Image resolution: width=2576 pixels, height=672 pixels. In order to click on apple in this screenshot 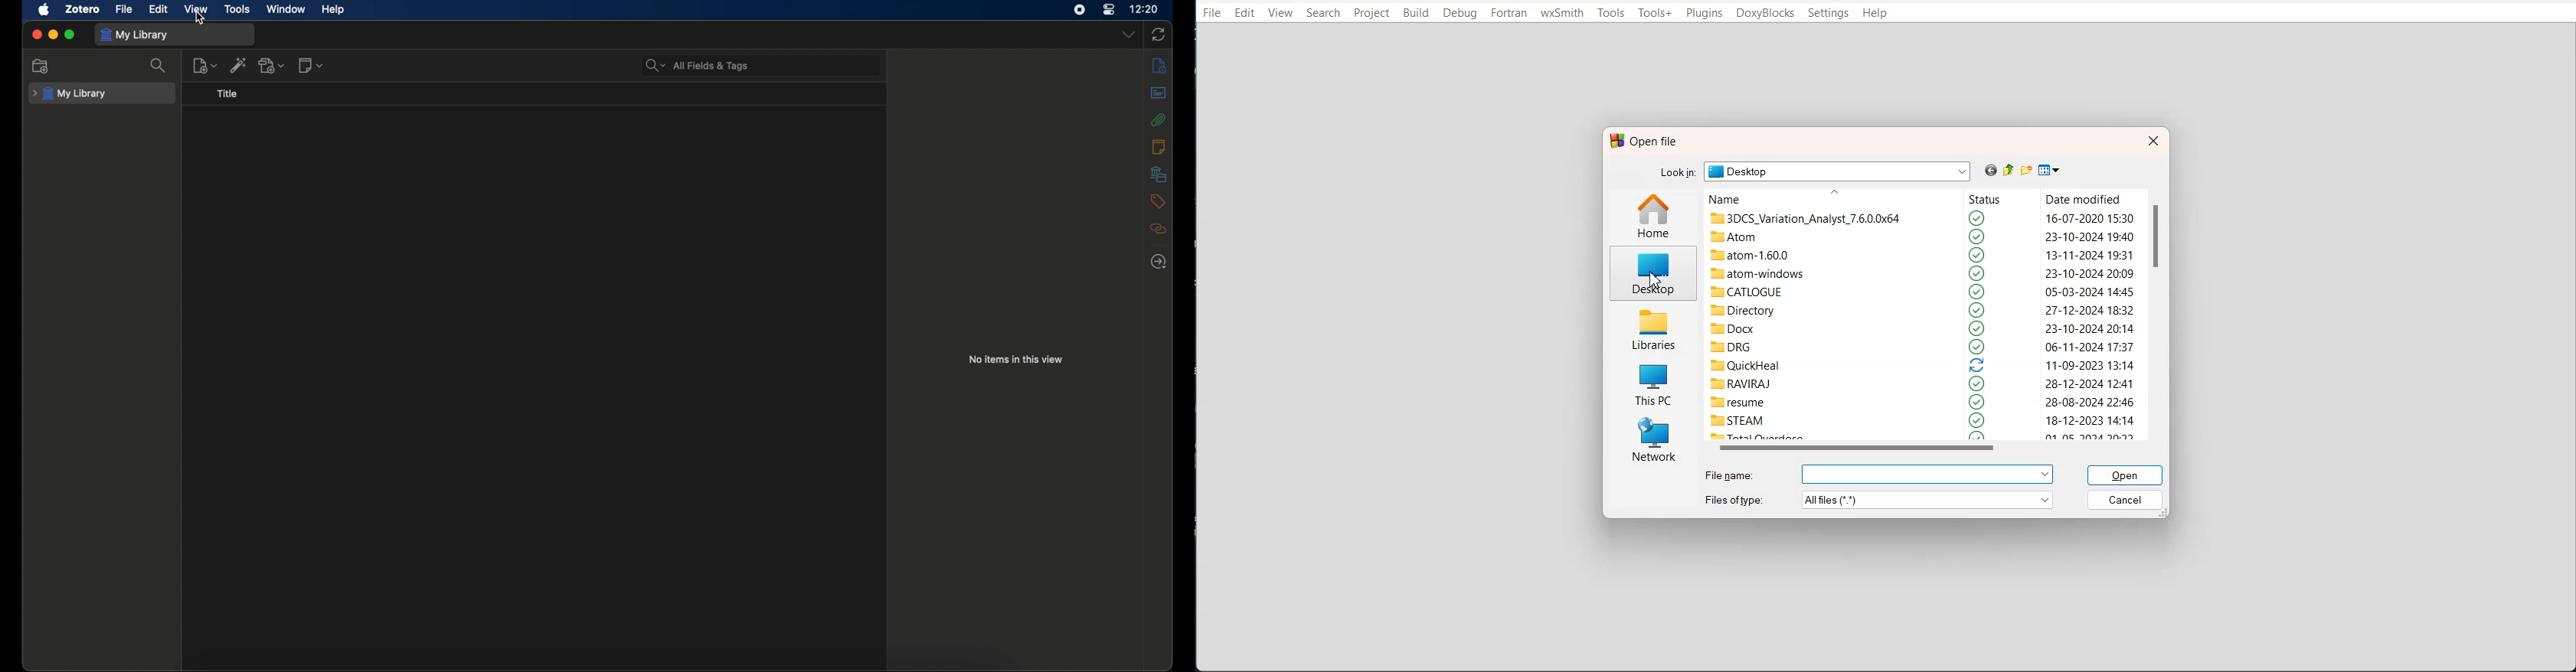, I will do `click(44, 10)`.